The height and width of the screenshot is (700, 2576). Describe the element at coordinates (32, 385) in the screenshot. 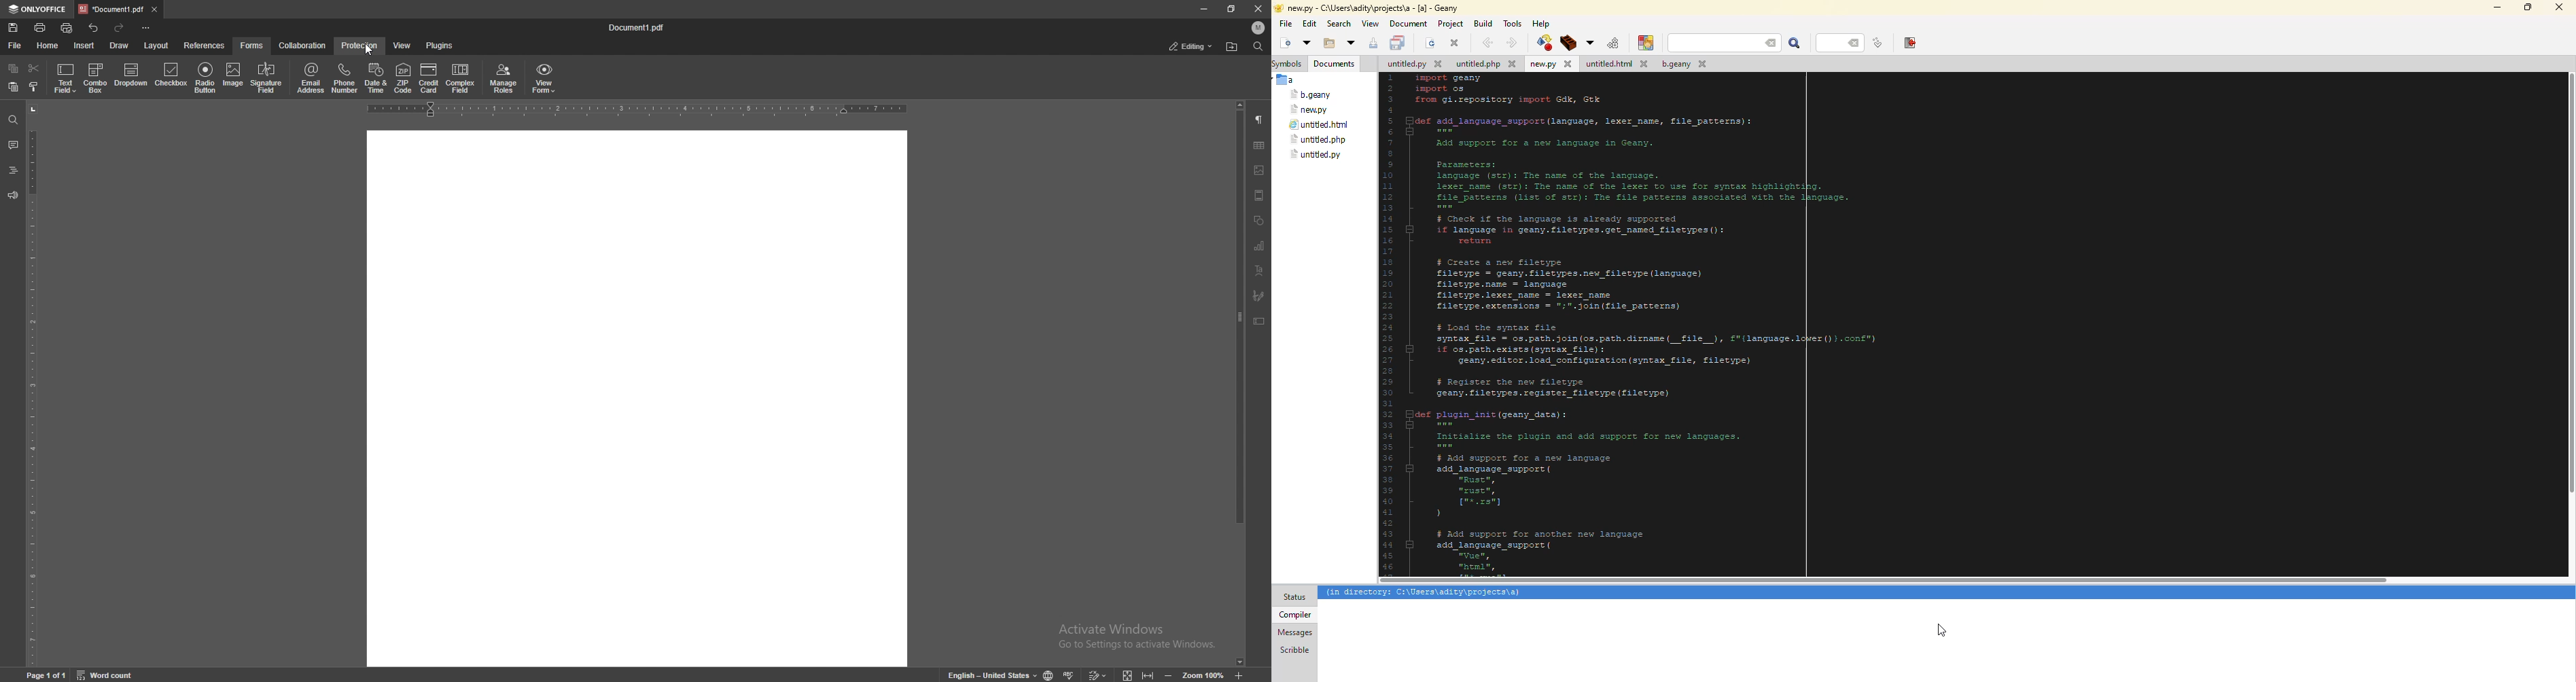

I see `vertical scale` at that location.